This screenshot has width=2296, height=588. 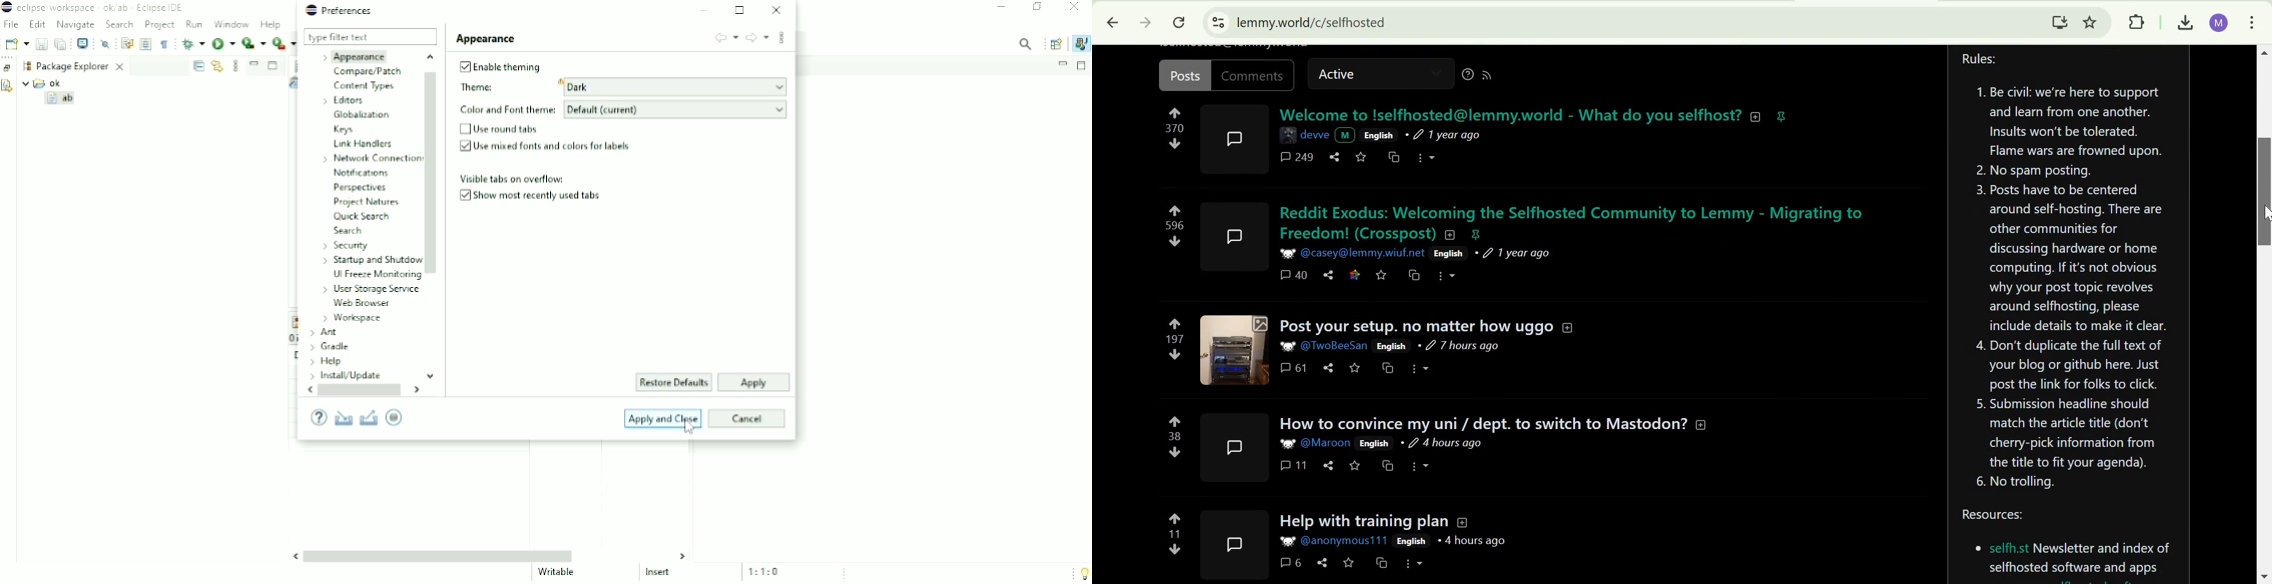 I want to click on downvote, so click(x=1176, y=452).